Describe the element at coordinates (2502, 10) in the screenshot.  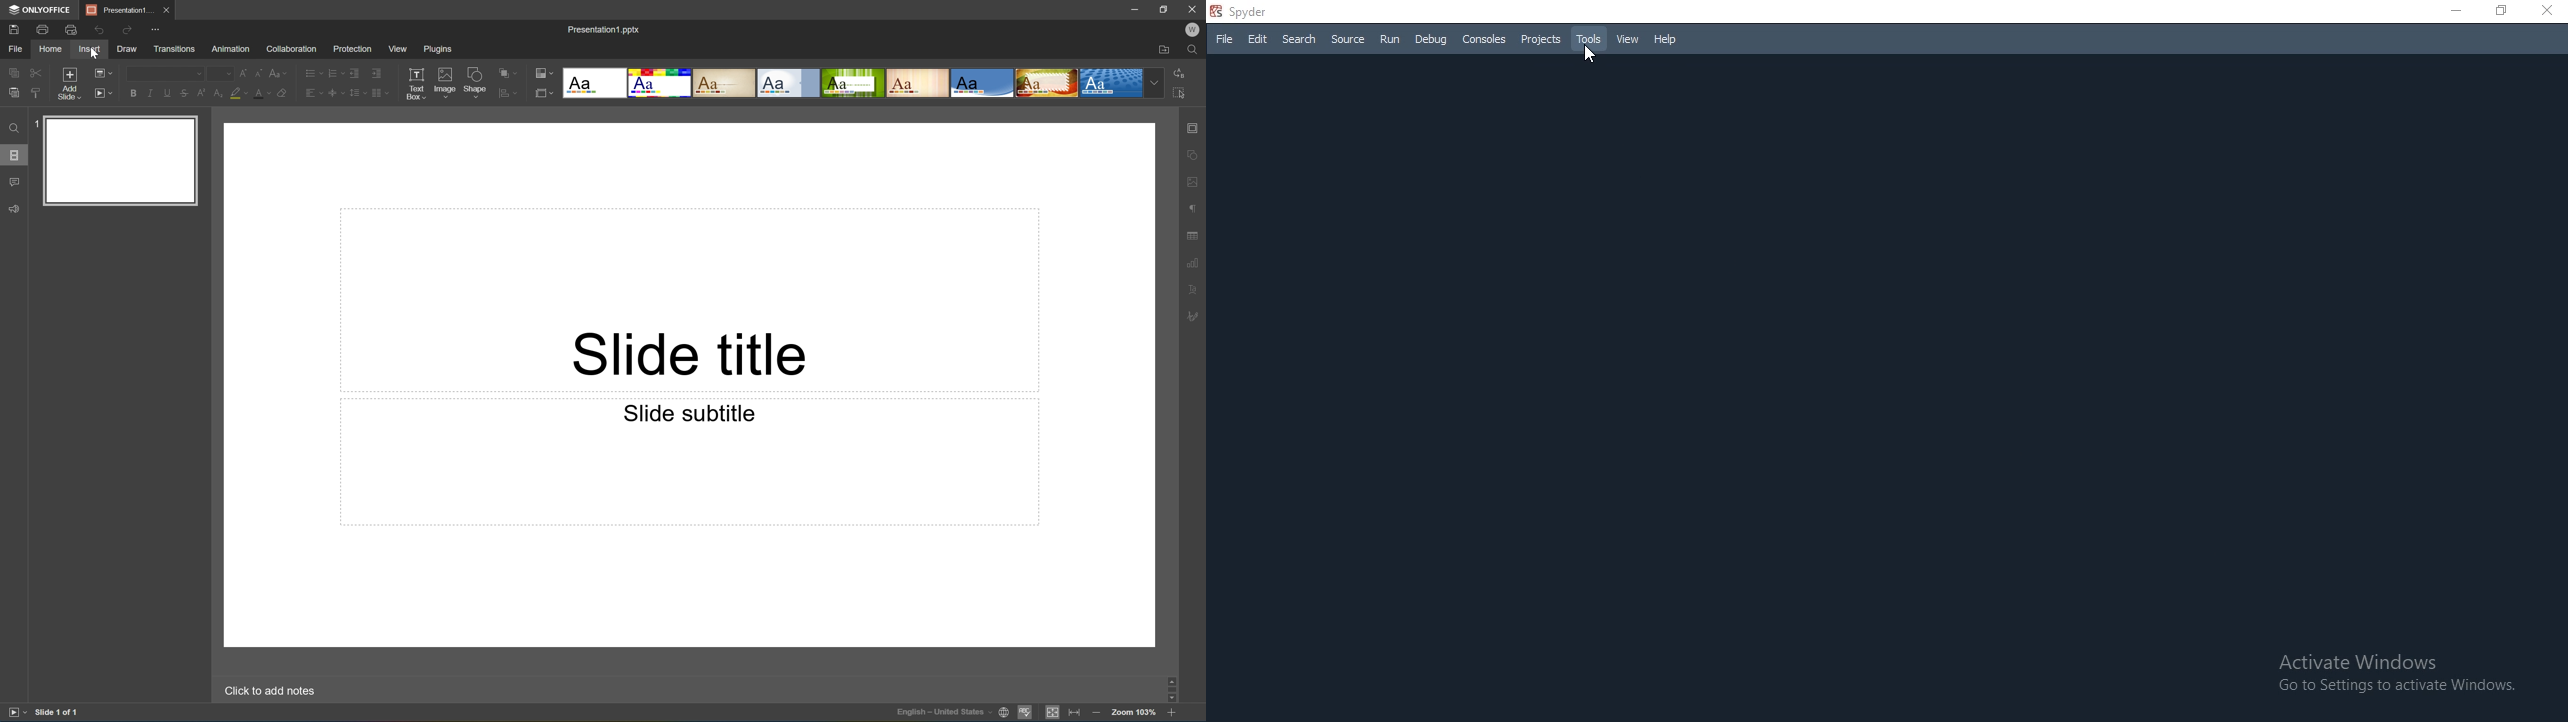
I see `Restore` at that location.